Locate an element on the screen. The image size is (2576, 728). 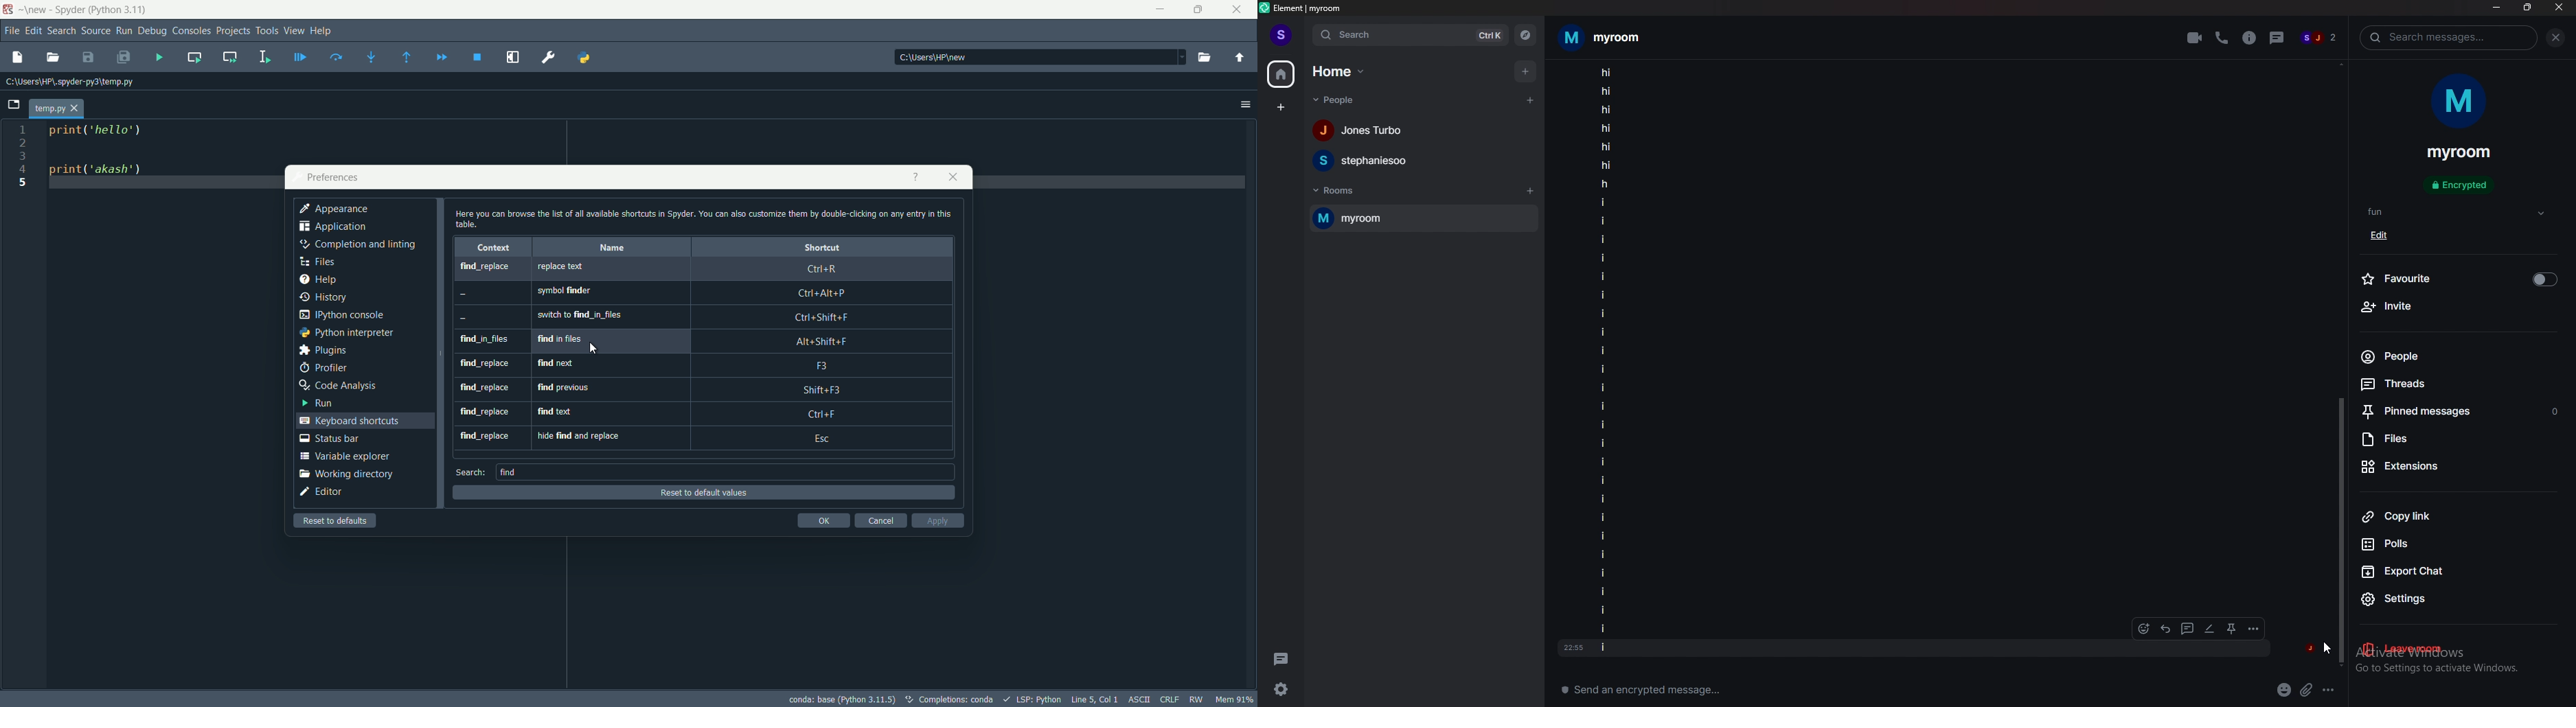
4 is located at coordinates (22, 169).